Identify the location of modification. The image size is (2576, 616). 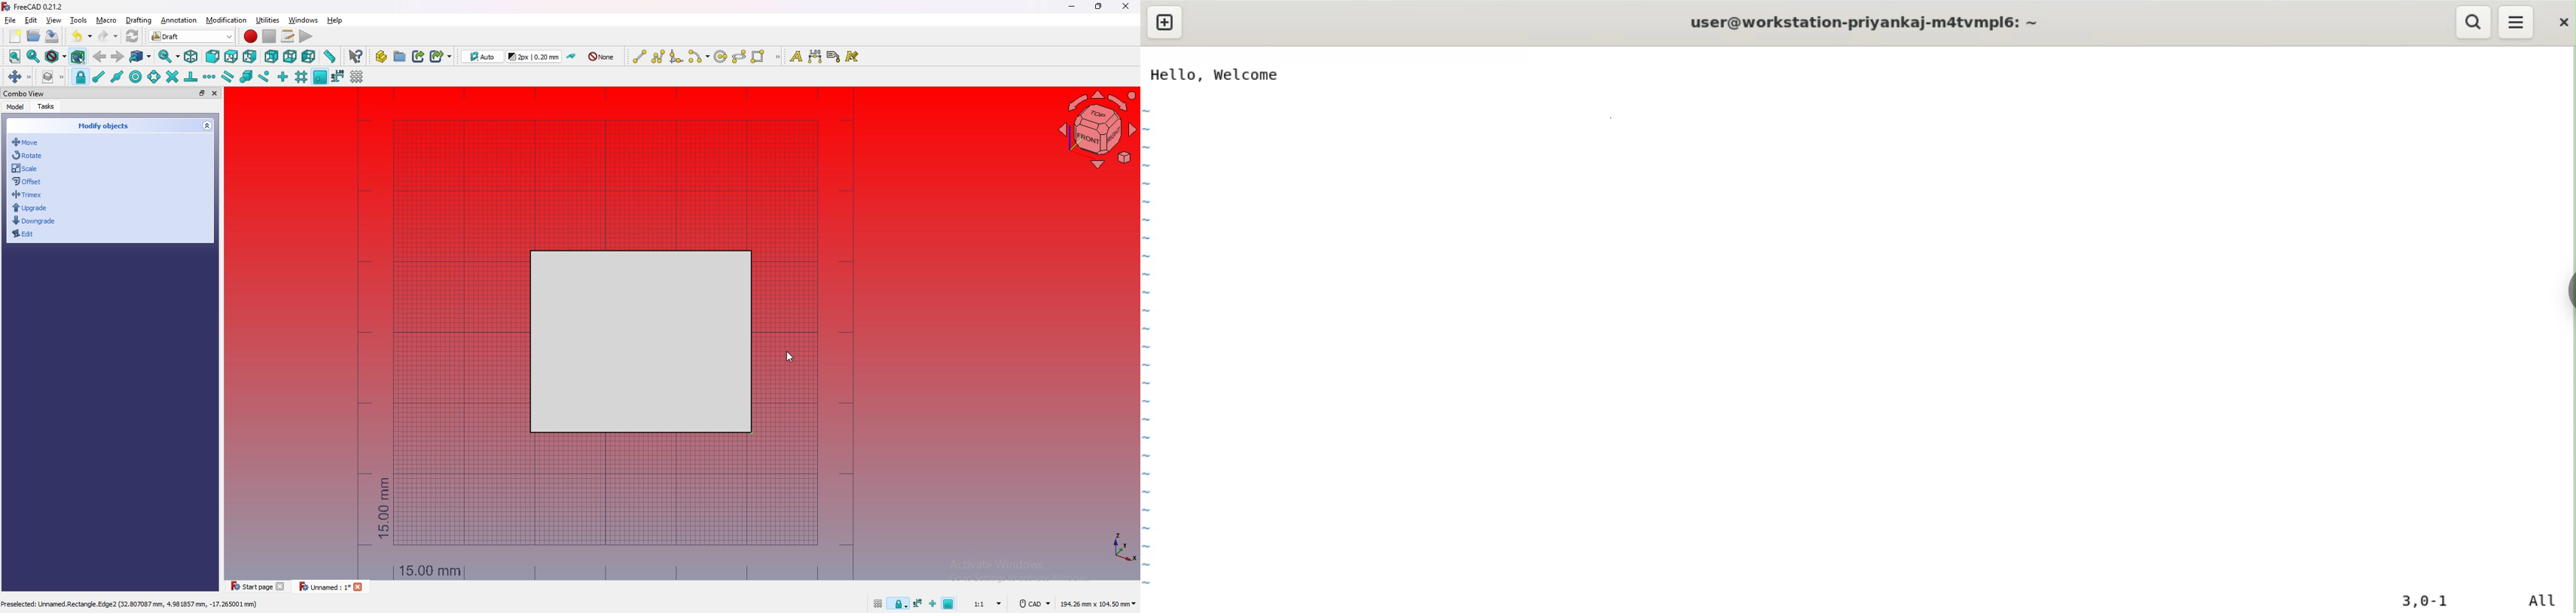
(228, 20).